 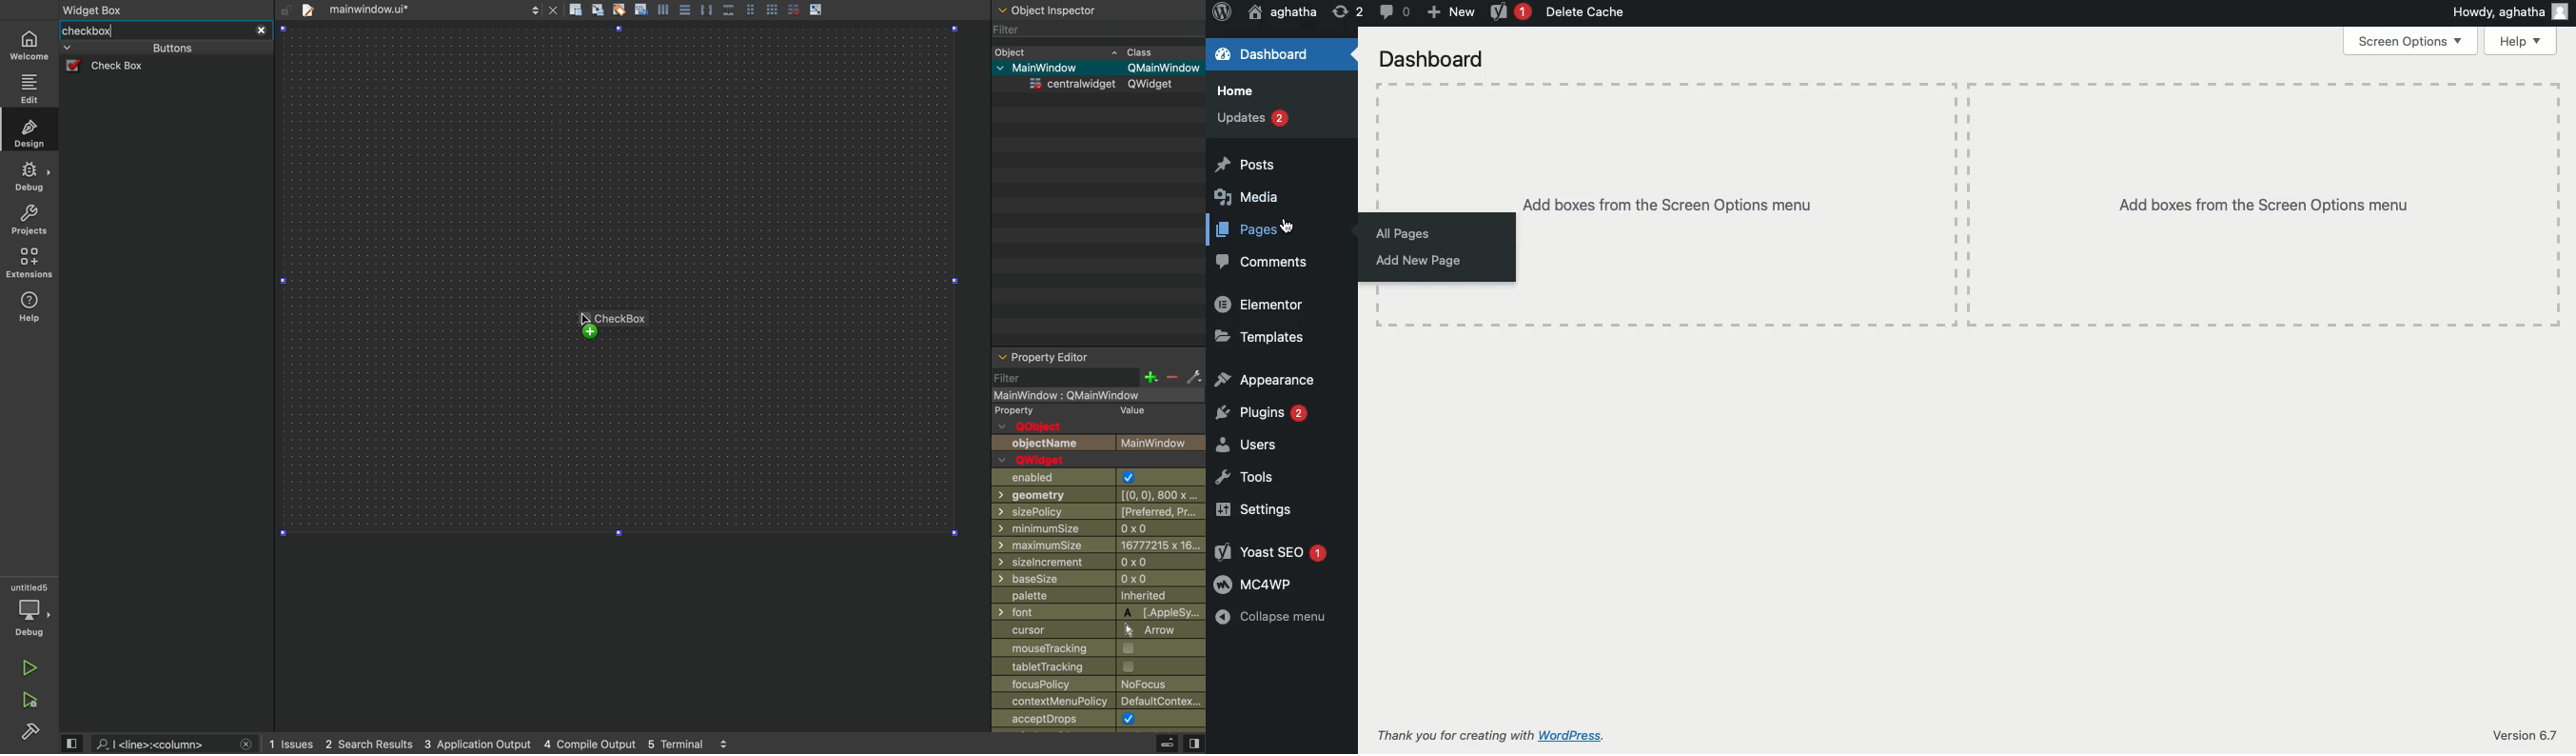 What do you see at coordinates (2521, 41) in the screenshot?
I see `Help` at bounding box center [2521, 41].